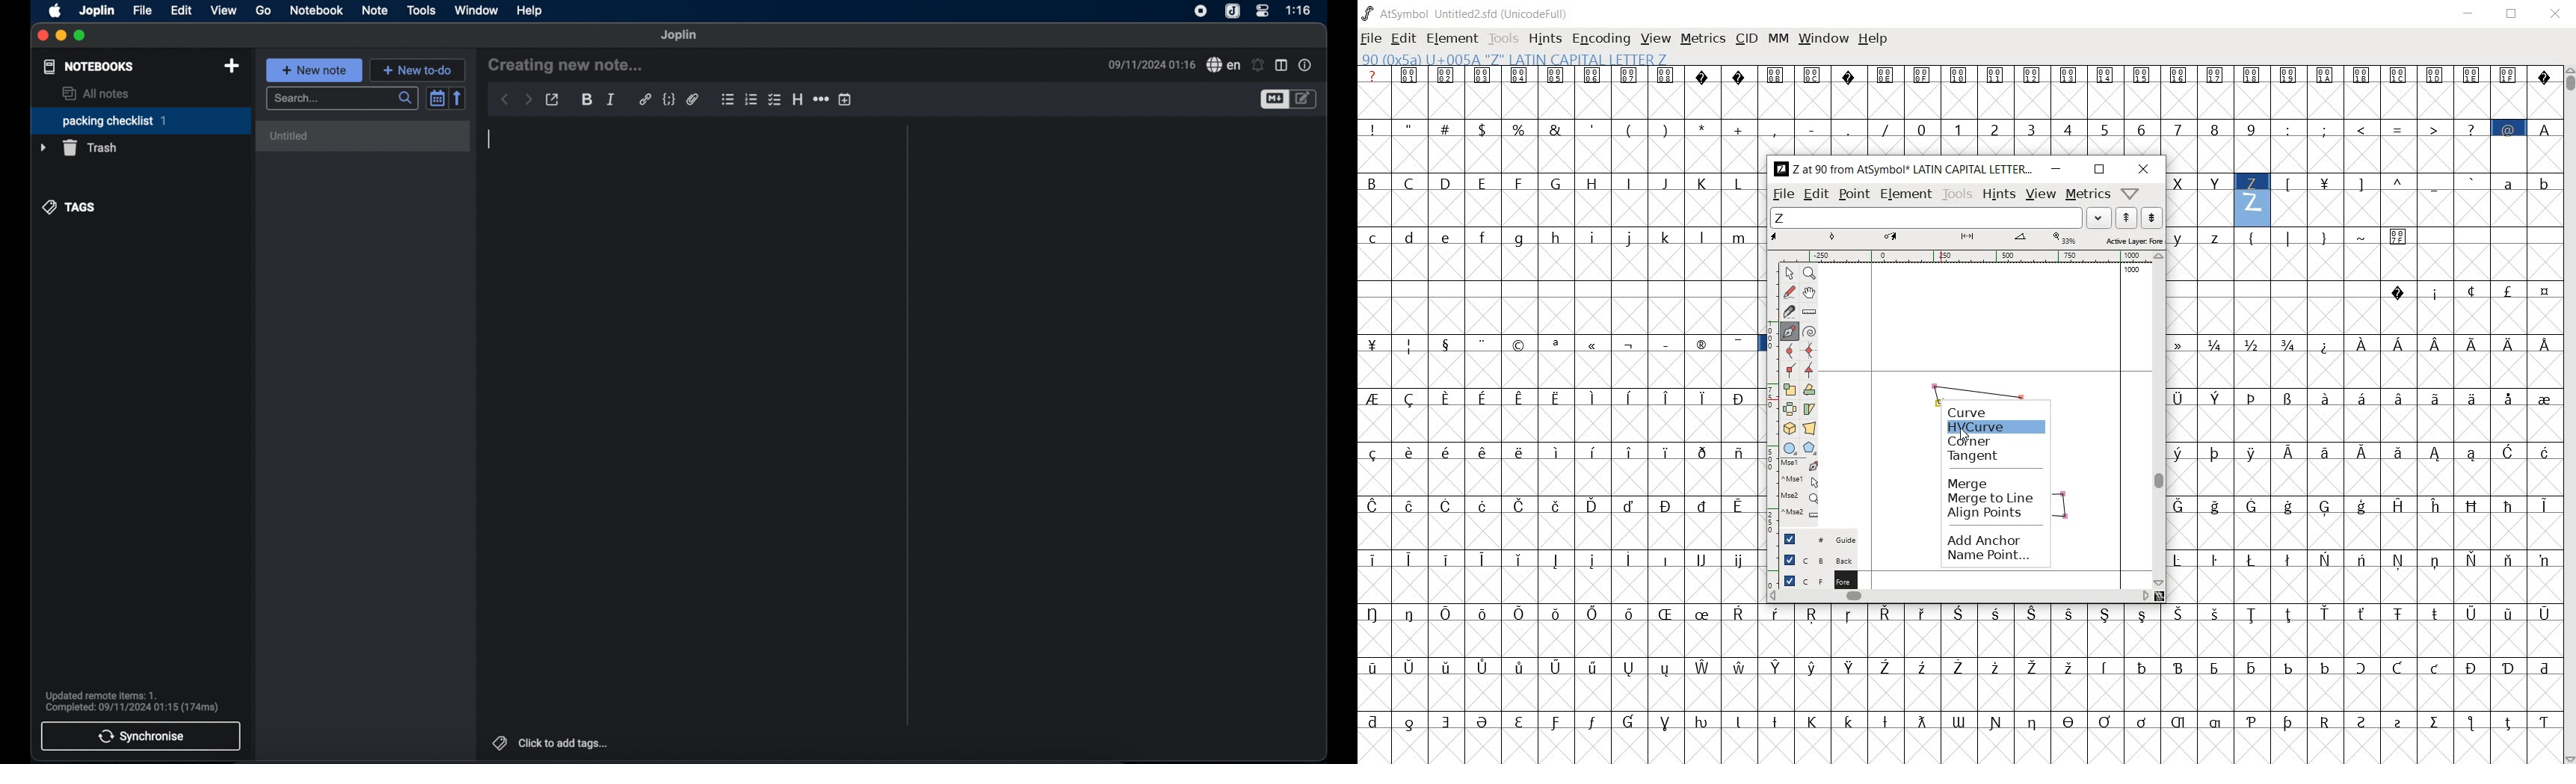 This screenshot has height=784, width=2576. What do you see at coordinates (263, 11) in the screenshot?
I see `go` at bounding box center [263, 11].